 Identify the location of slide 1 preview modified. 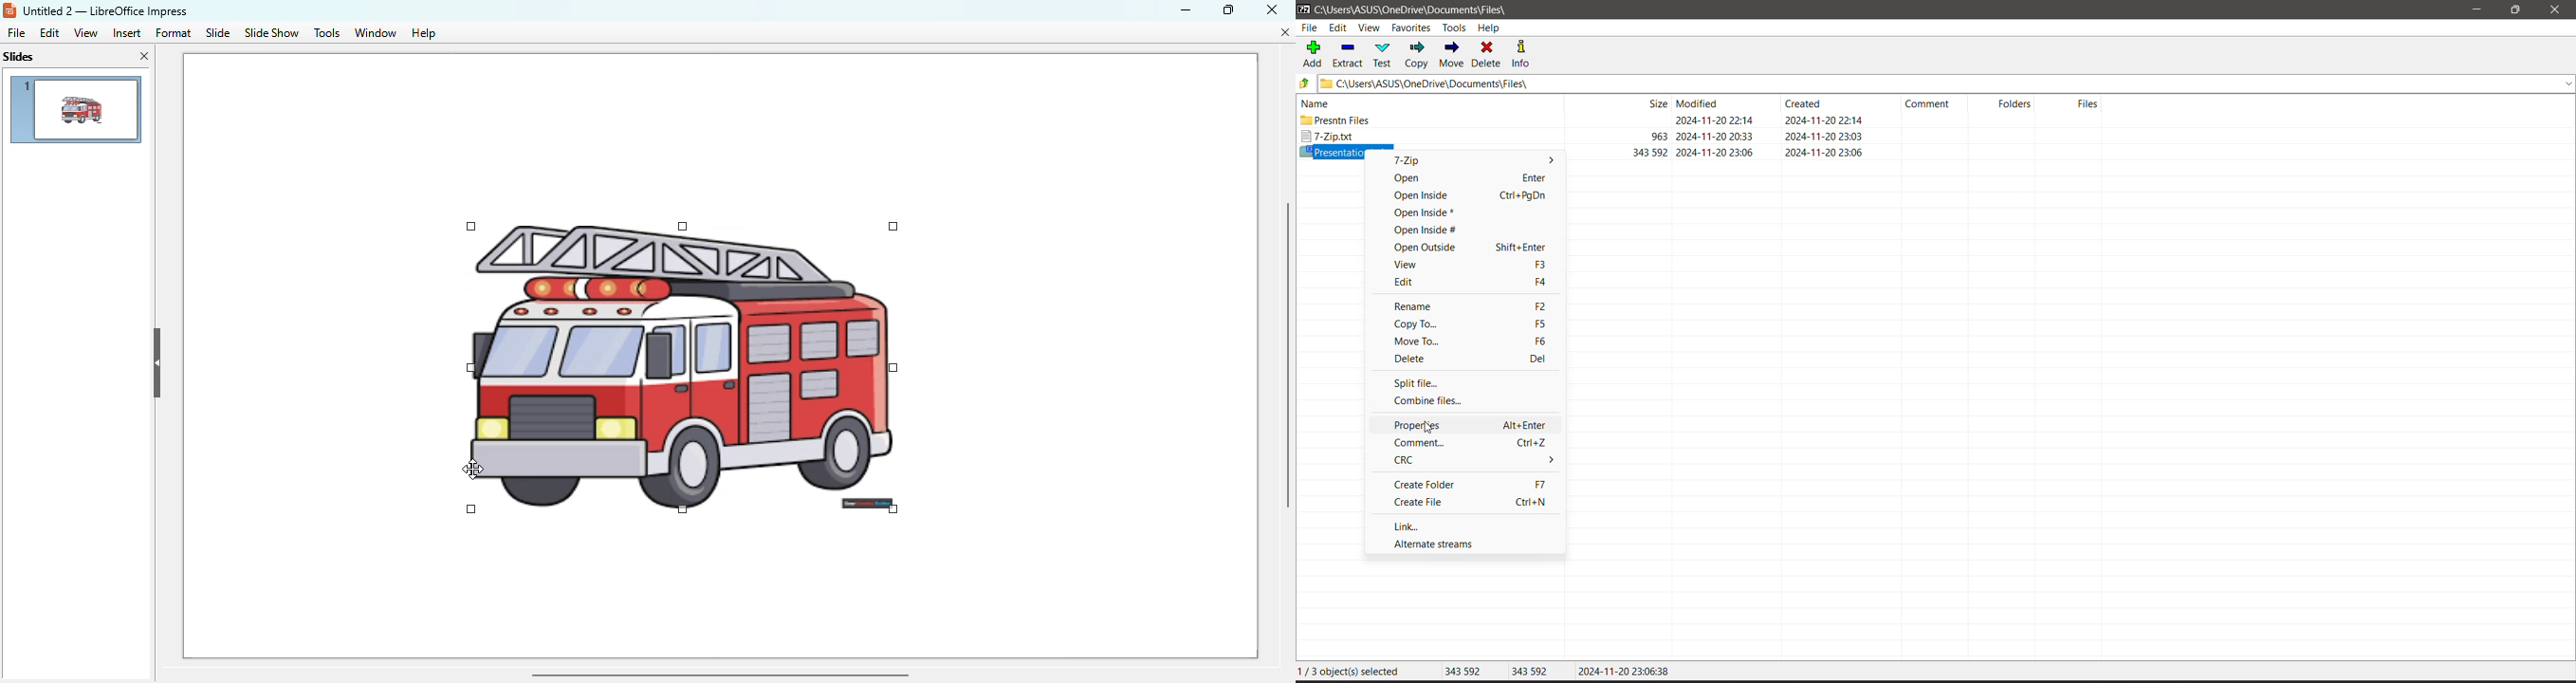
(75, 110).